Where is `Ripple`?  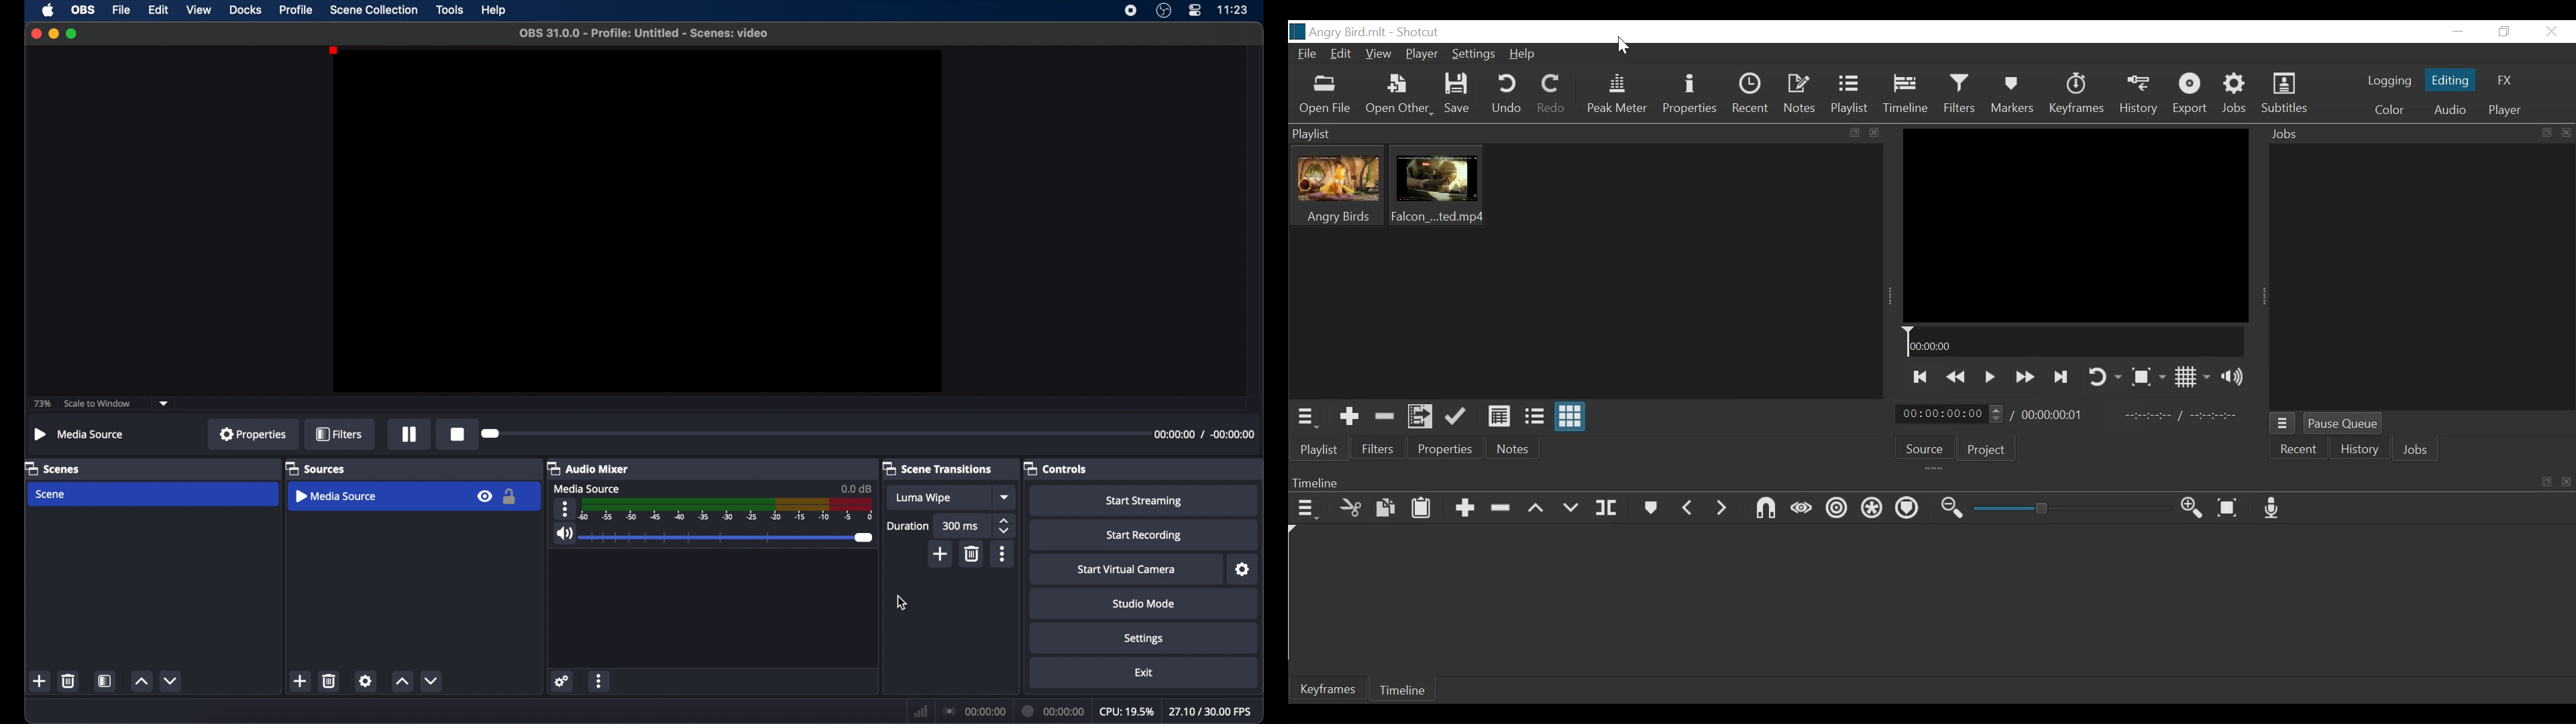
Ripple is located at coordinates (1838, 508).